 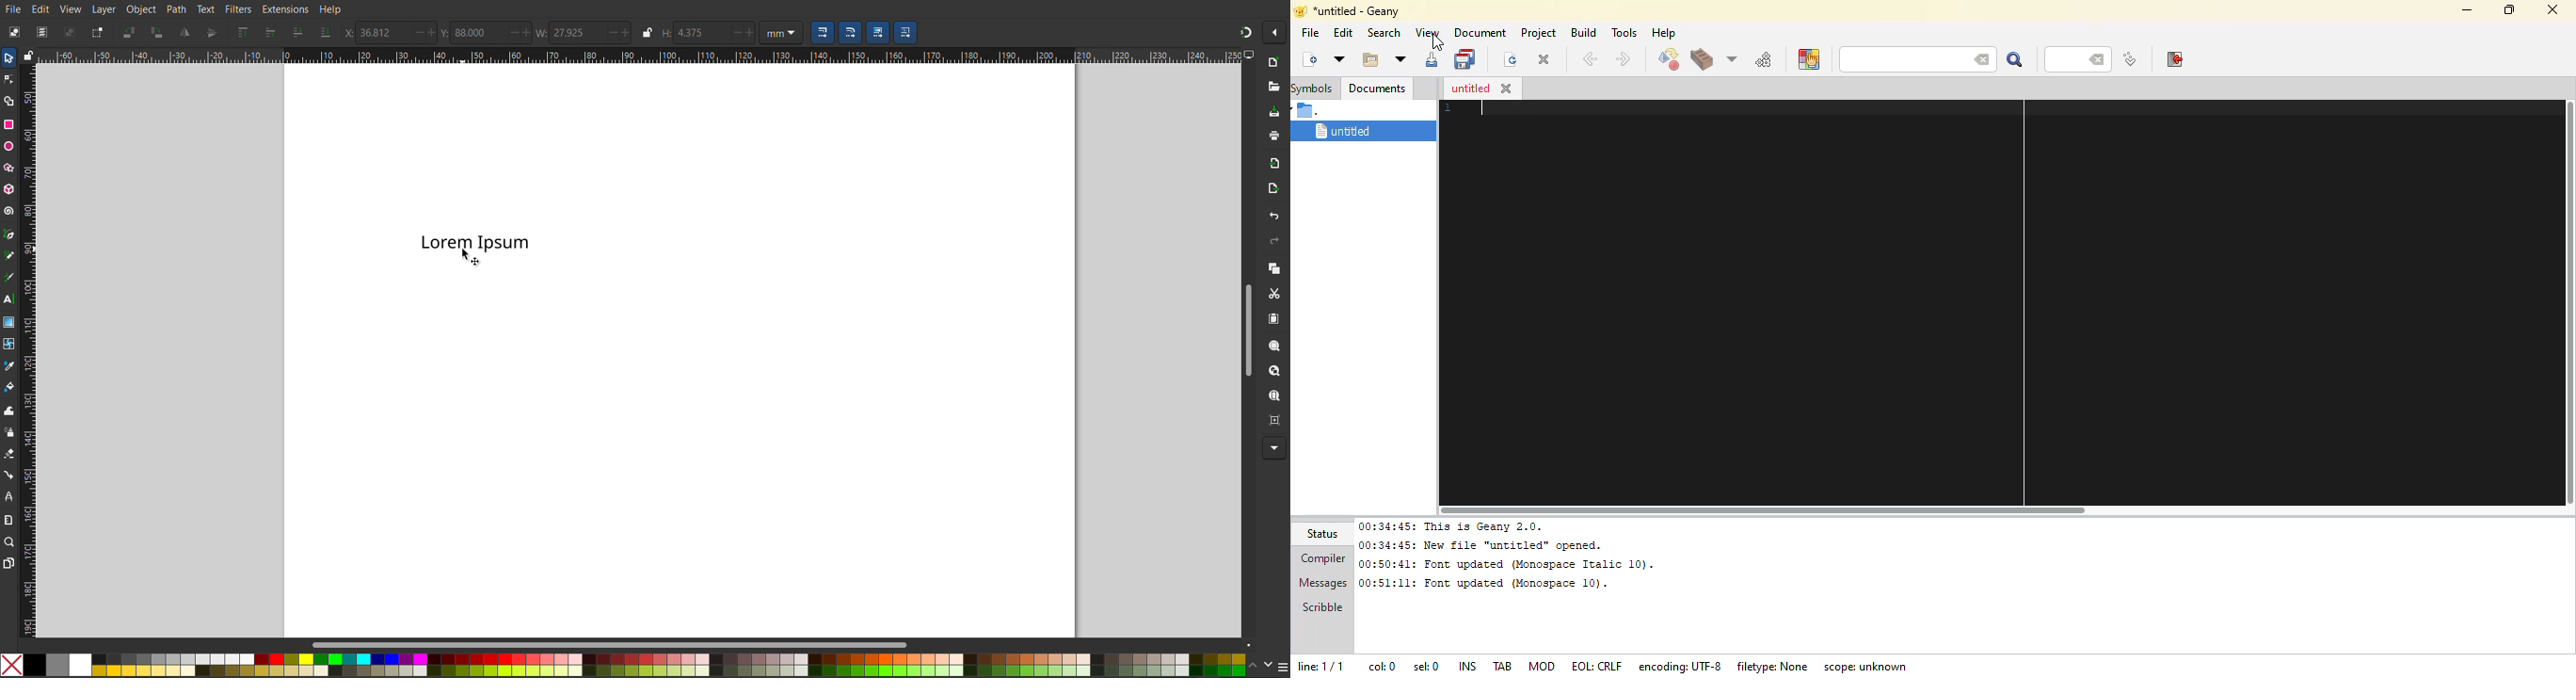 What do you see at coordinates (877, 33) in the screenshot?
I see `Move gradients along with the objects` at bounding box center [877, 33].